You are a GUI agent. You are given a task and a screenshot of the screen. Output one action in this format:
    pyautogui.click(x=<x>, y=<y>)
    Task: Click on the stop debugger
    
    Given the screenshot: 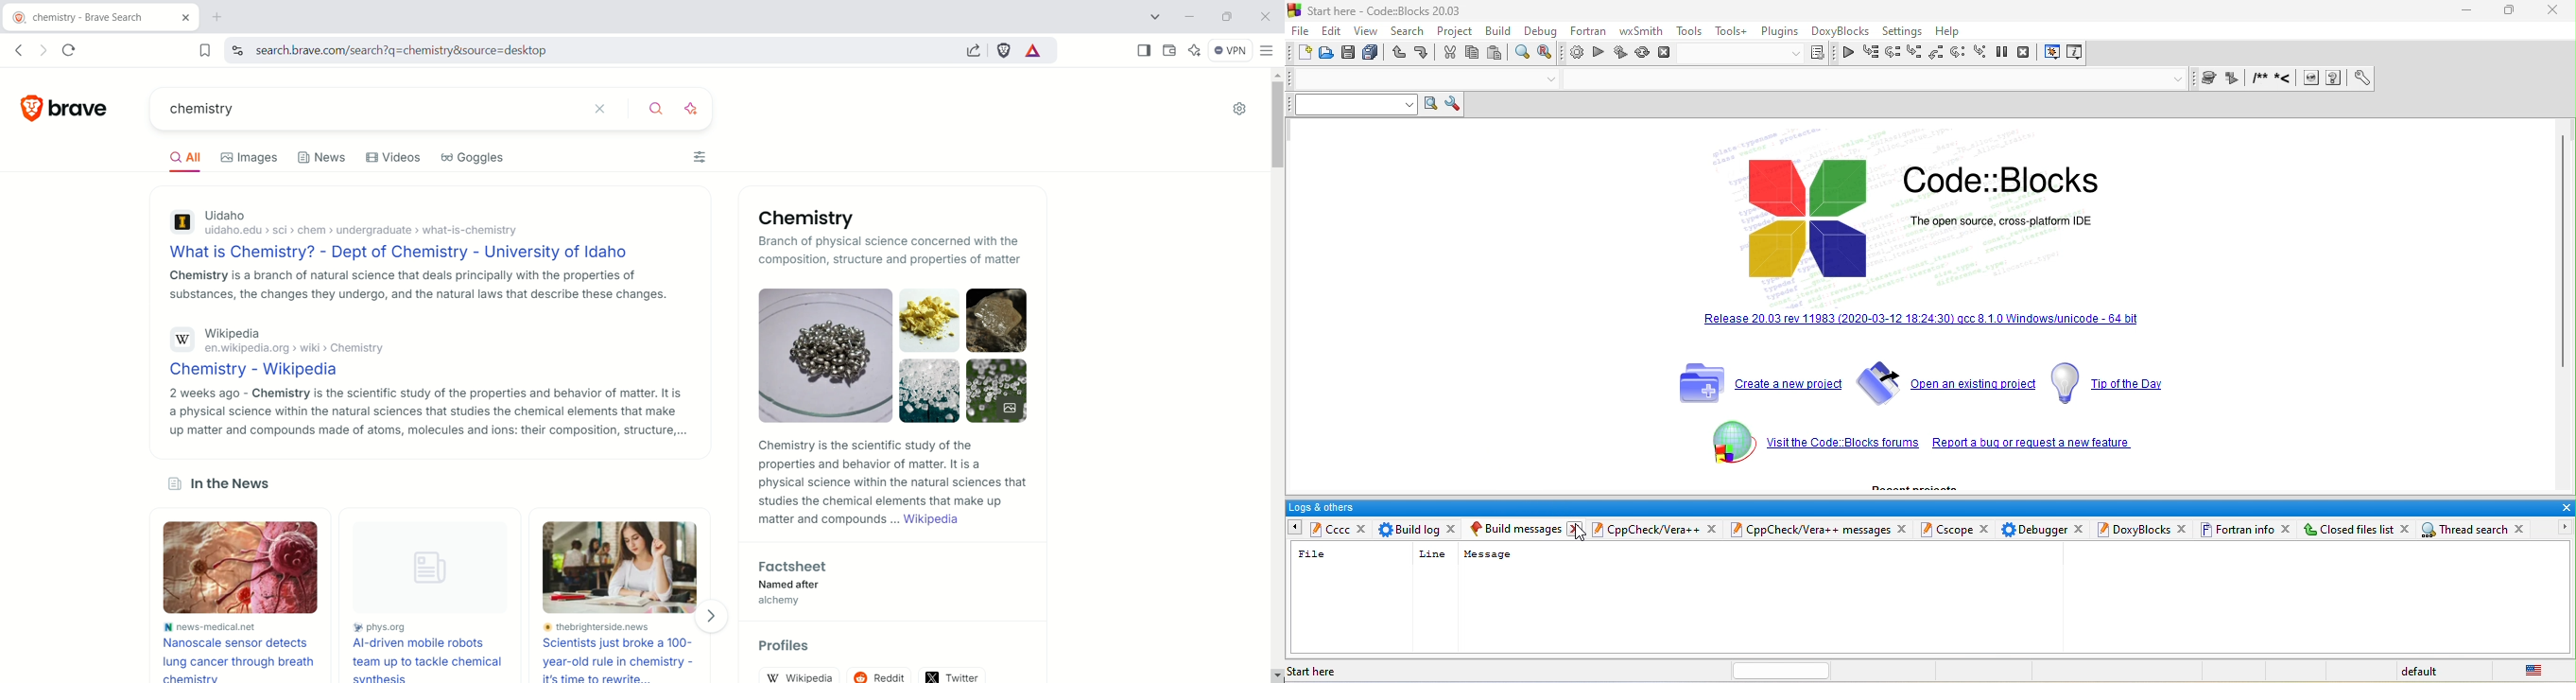 What is the action you would take?
    pyautogui.click(x=2026, y=53)
    